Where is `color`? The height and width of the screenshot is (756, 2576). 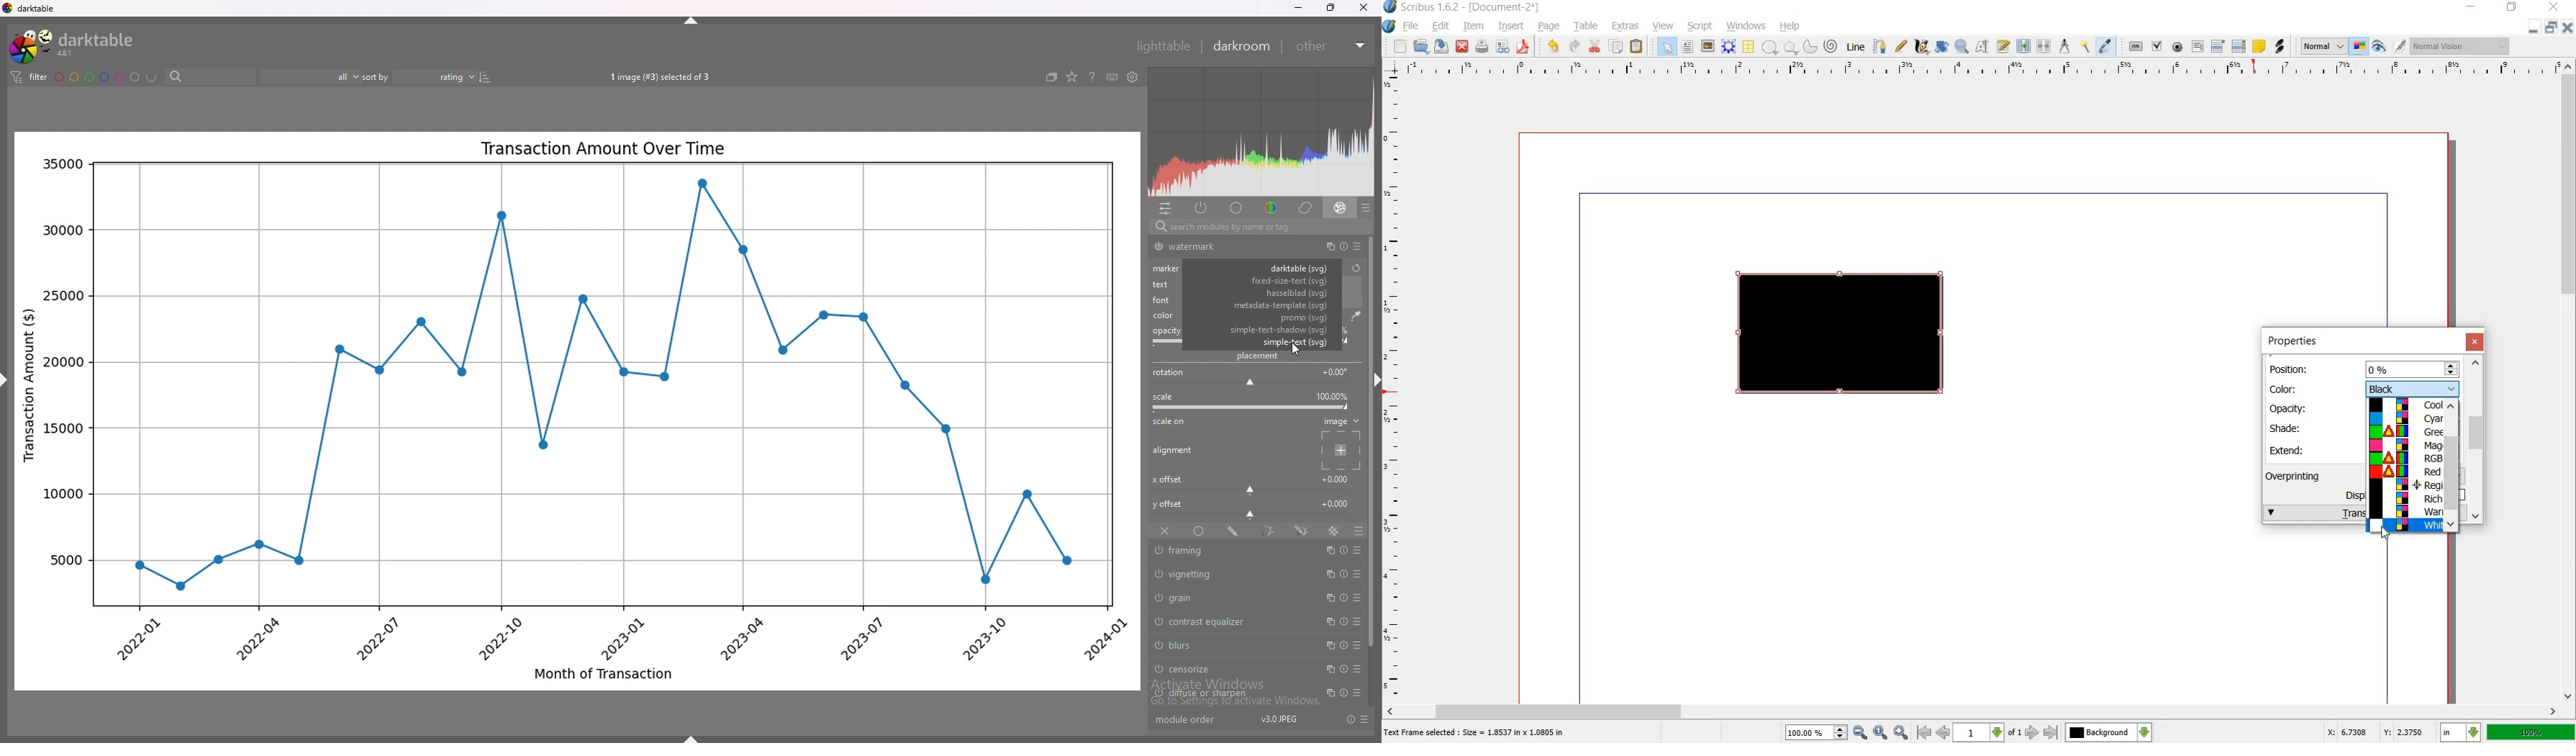
color is located at coordinates (1163, 315).